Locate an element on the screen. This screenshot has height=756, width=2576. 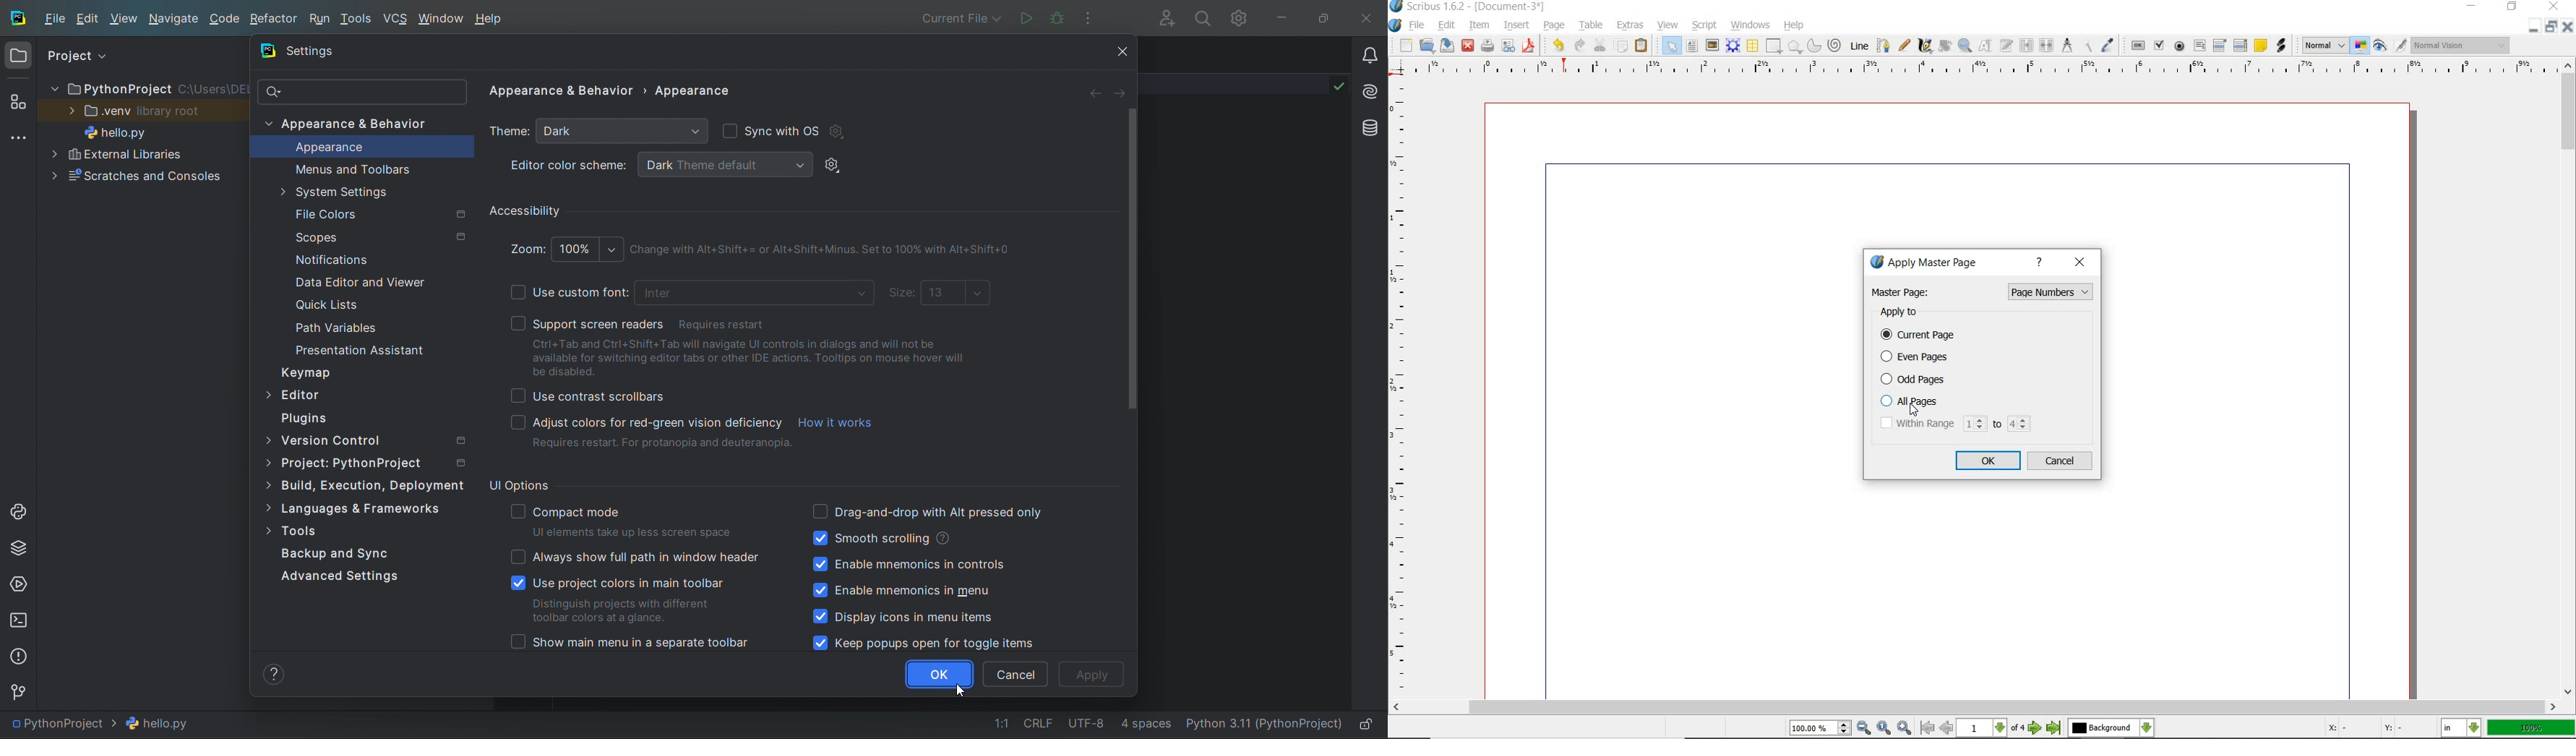
cancel is located at coordinates (2061, 462).